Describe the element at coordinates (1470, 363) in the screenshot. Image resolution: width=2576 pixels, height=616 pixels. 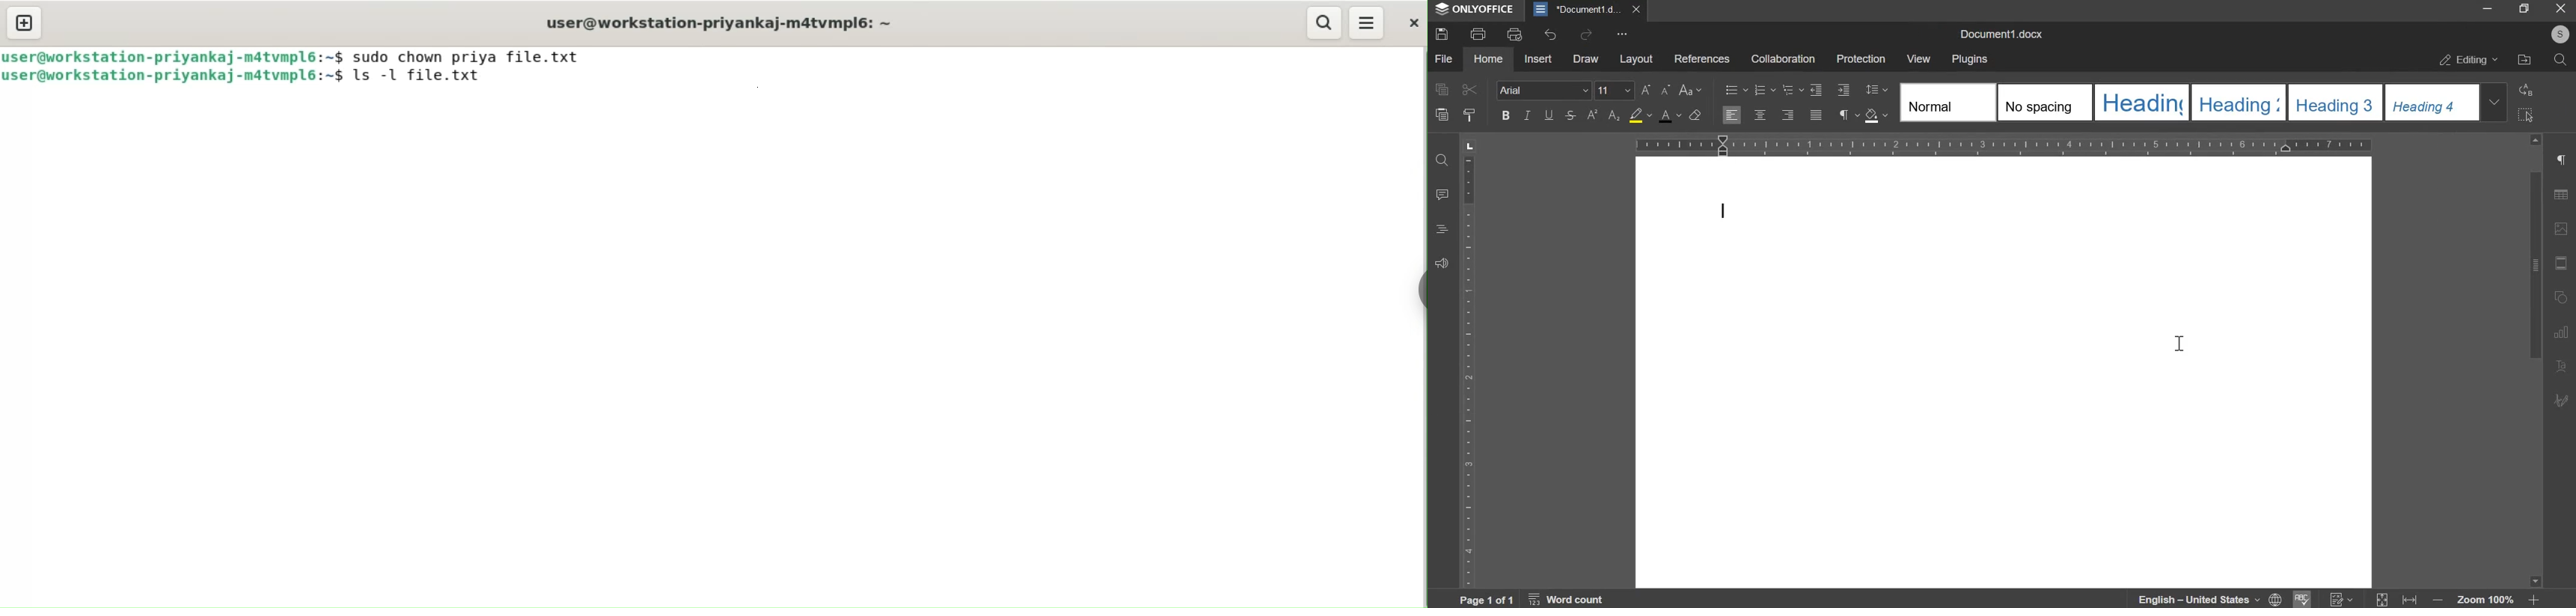
I see `vertical scale` at that location.